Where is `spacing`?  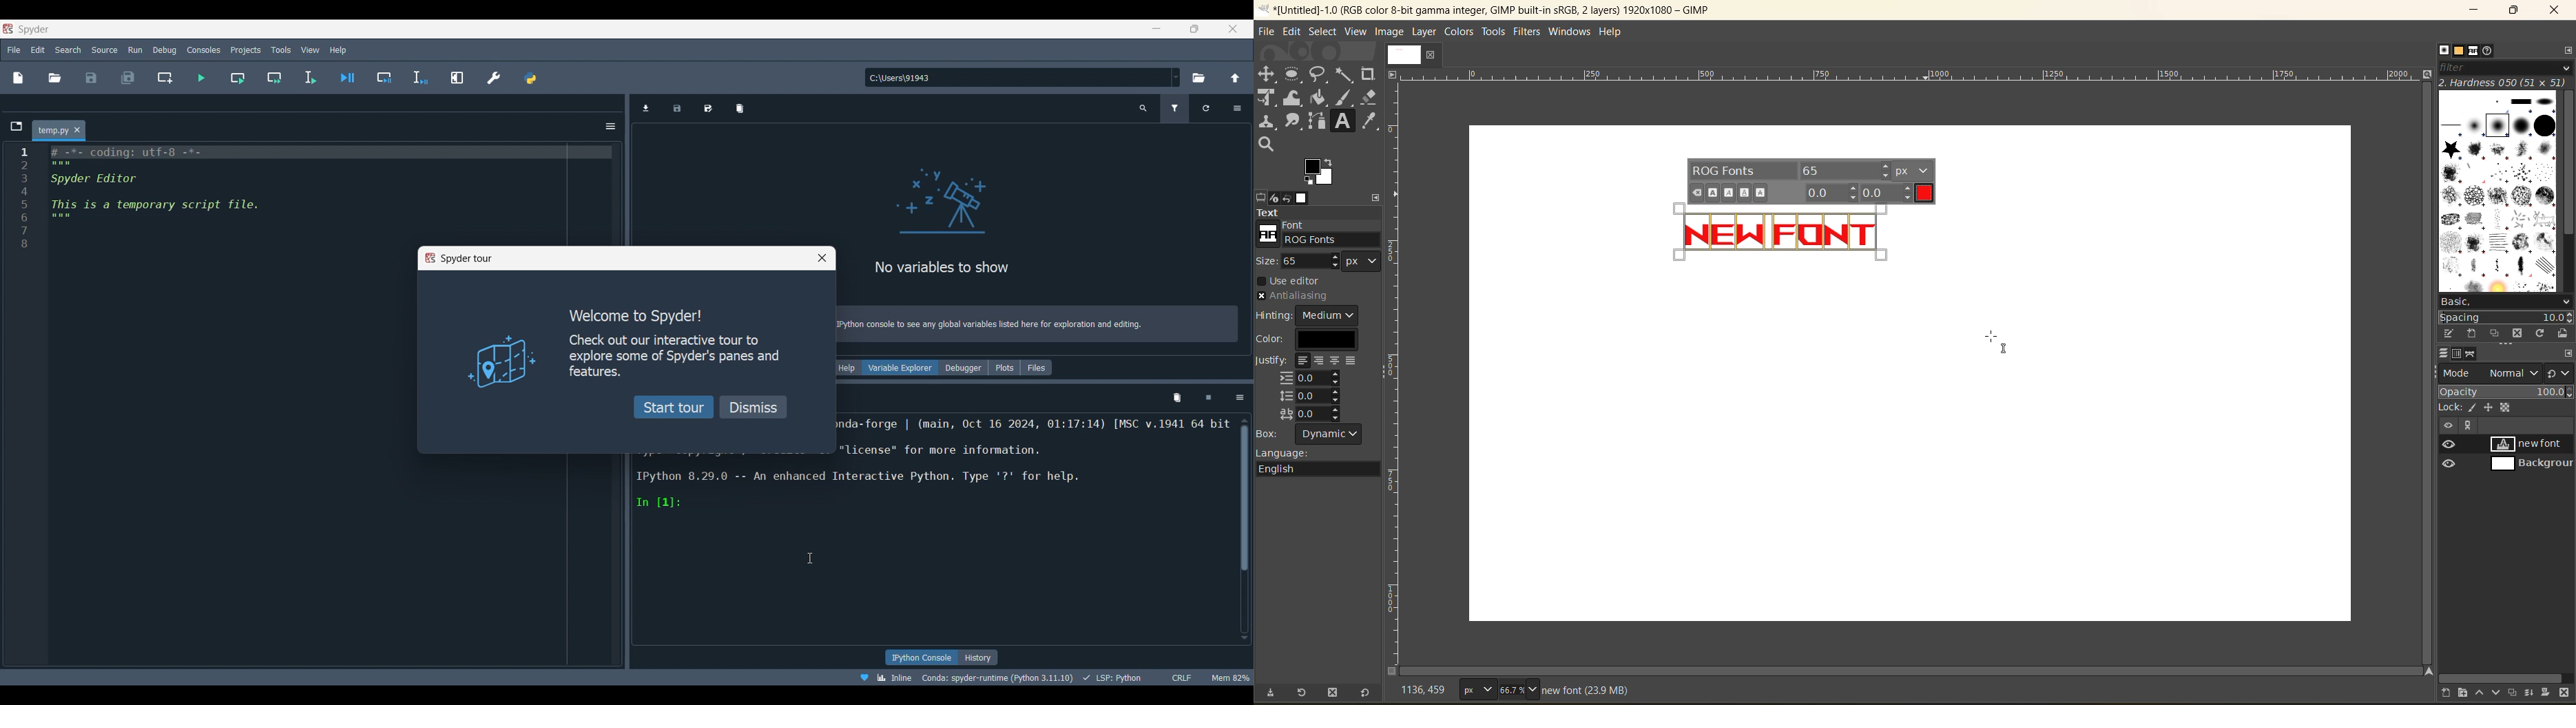 spacing is located at coordinates (2505, 318).